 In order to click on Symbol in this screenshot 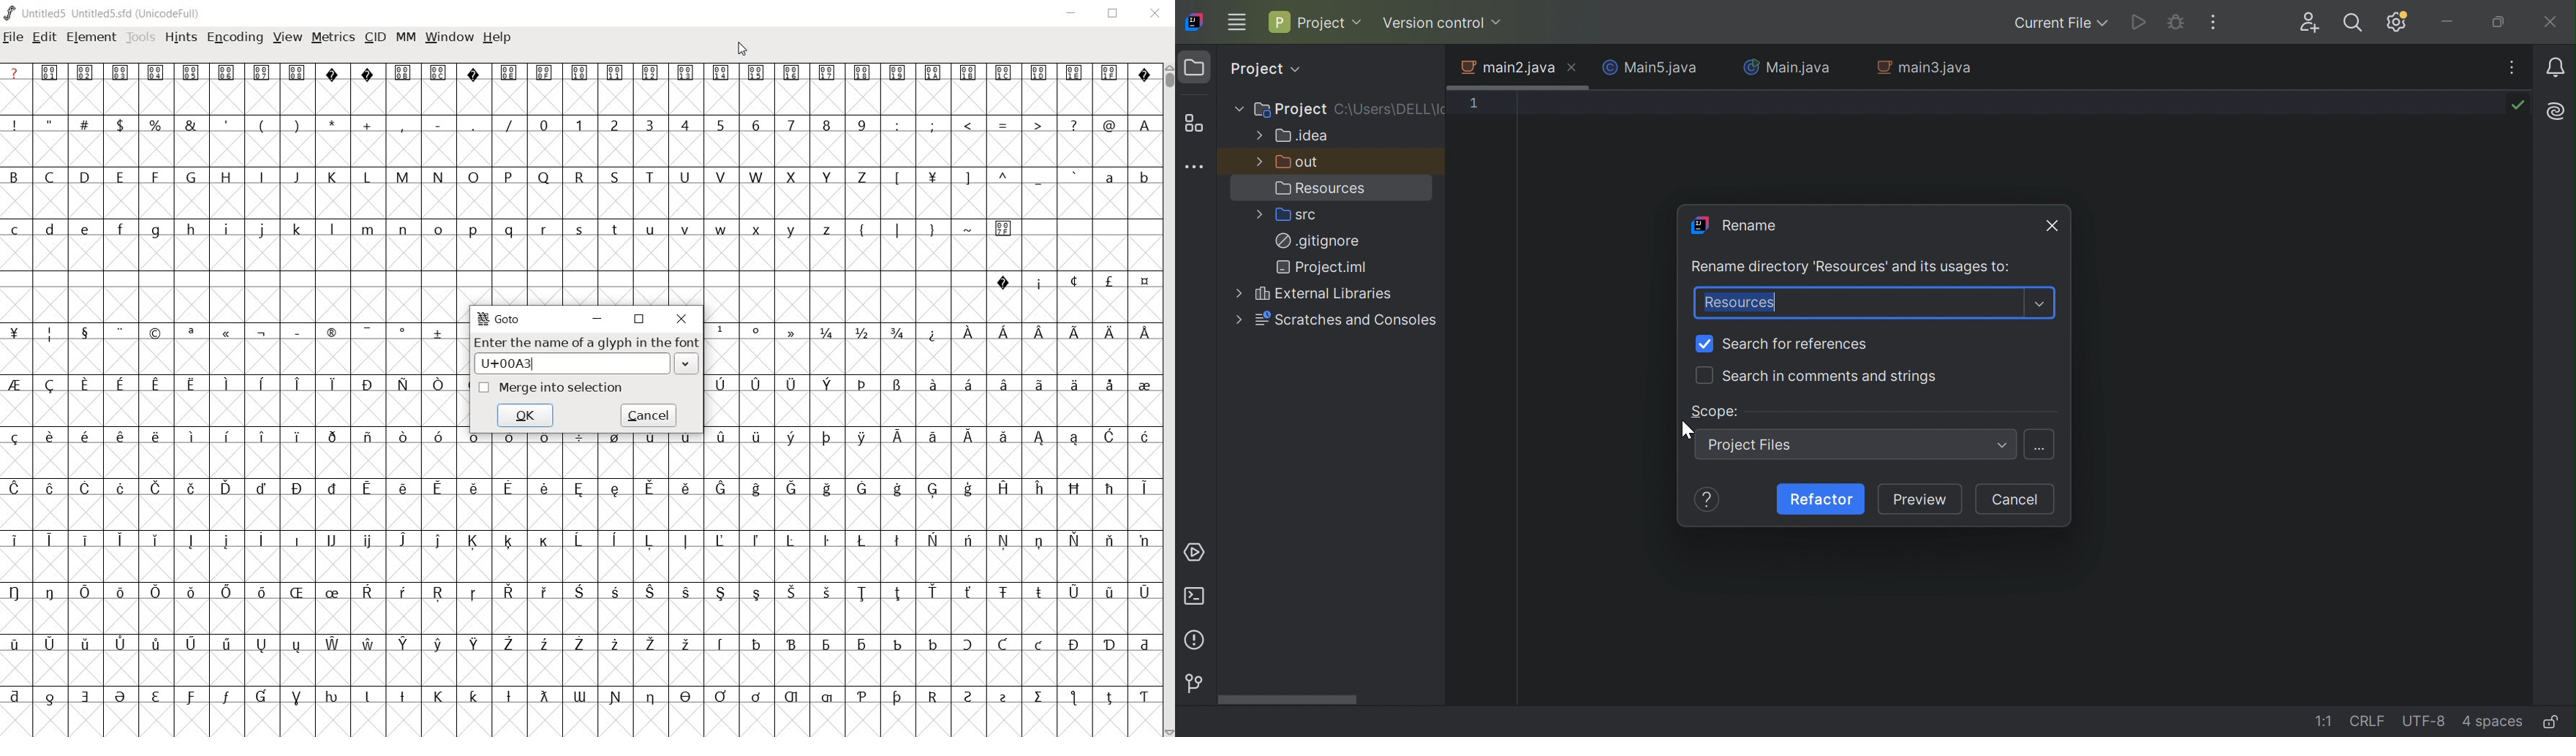, I will do `click(474, 593)`.